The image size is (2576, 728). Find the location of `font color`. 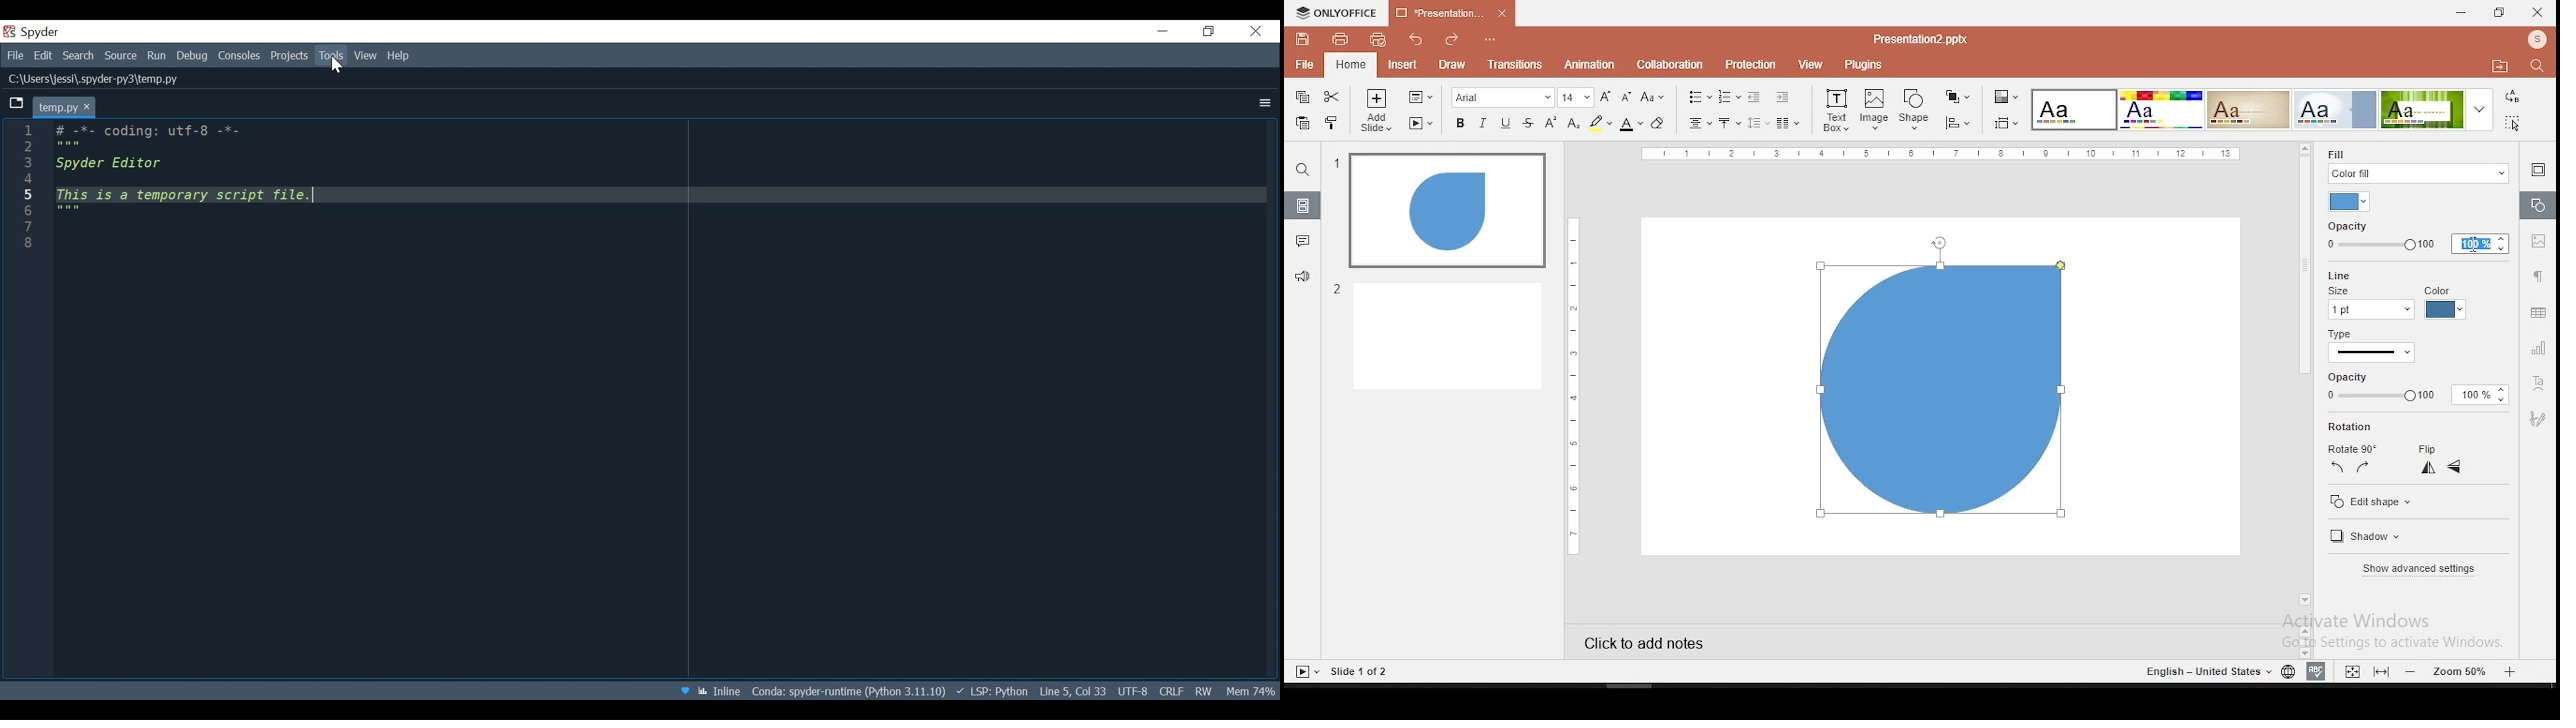

font color is located at coordinates (1630, 125).